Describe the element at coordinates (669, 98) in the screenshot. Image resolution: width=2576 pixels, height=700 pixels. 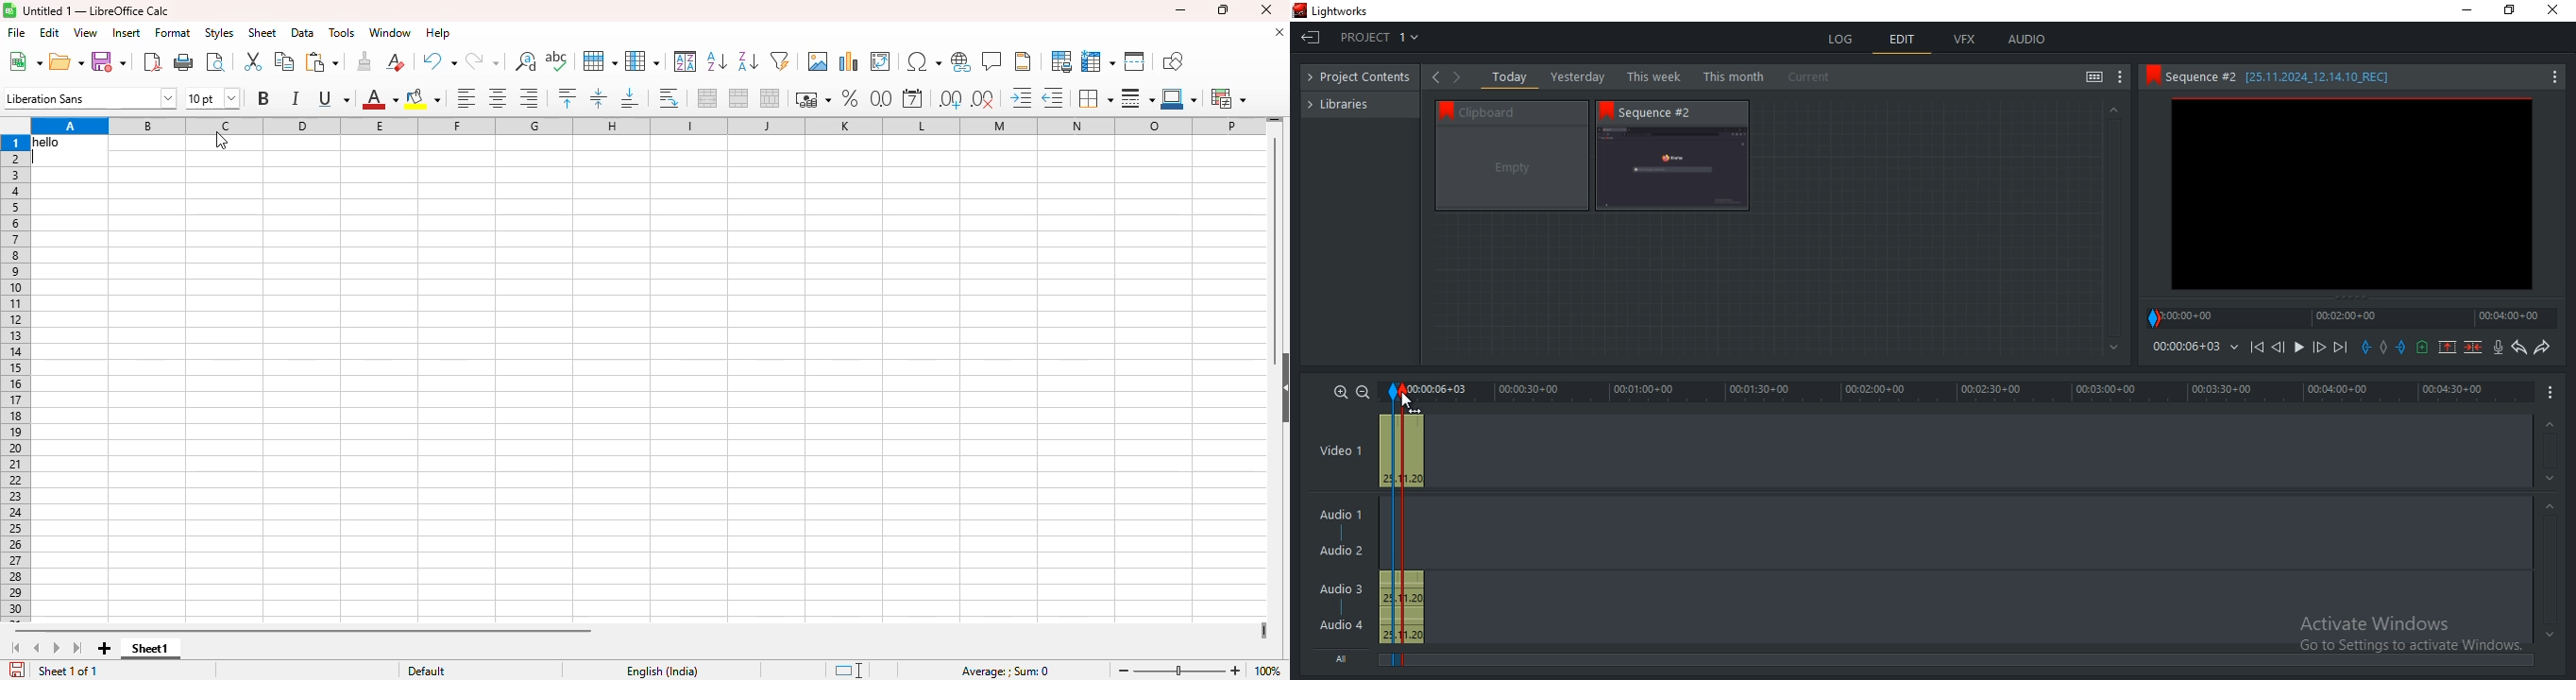
I see `wrap text` at that location.